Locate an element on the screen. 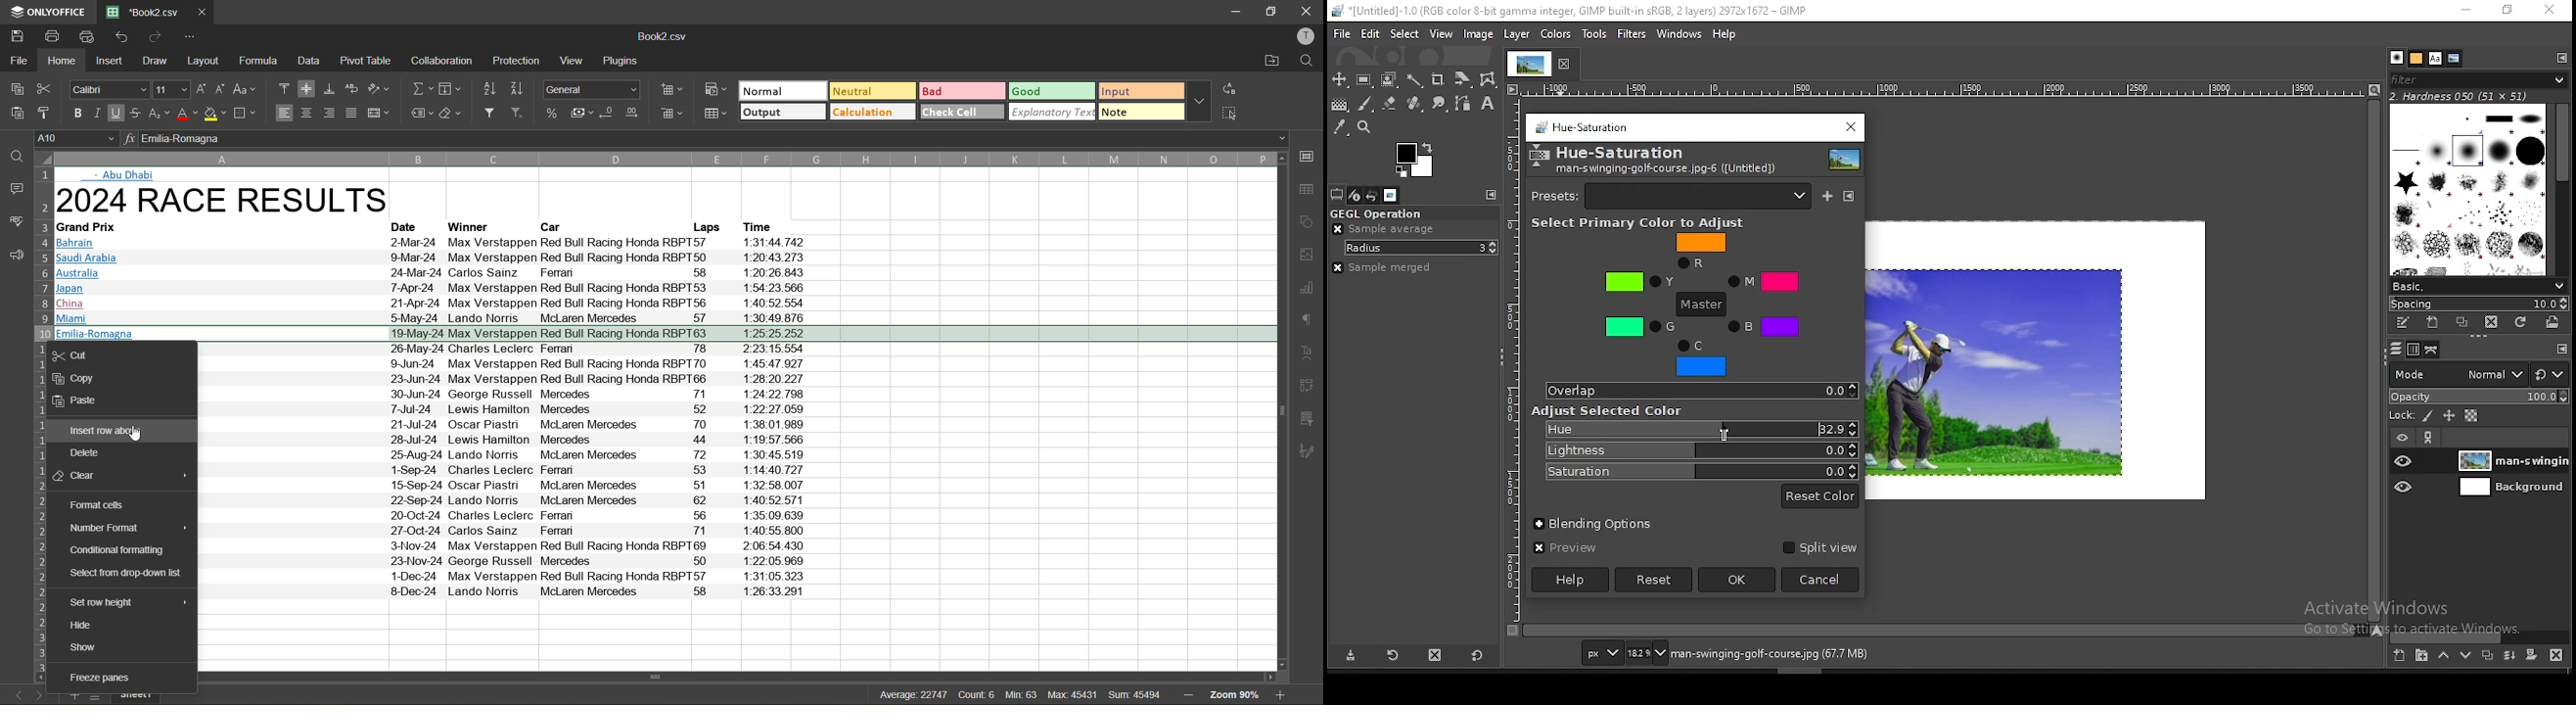 The width and height of the screenshot is (2576, 728). Austria 30-Jun-24 George Russell Mercedes 71 1:24:22.798 is located at coordinates (505, 395).